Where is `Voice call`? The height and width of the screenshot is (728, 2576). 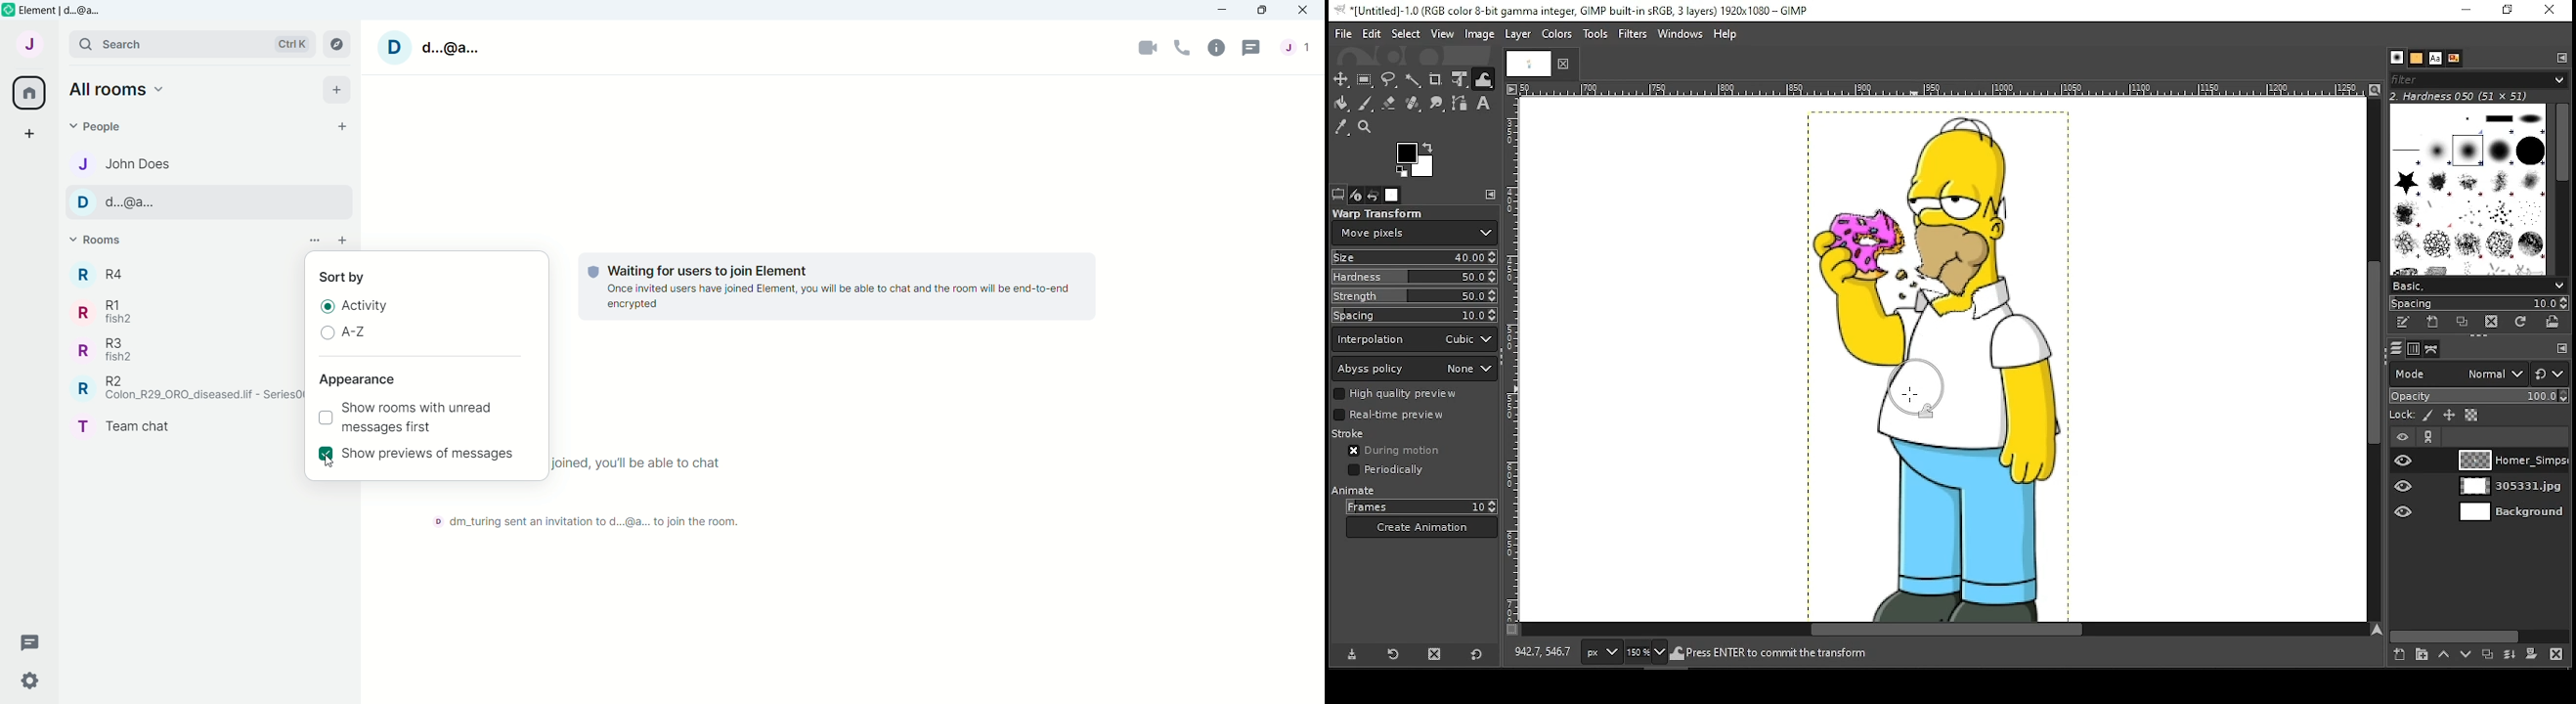 Voice call is located at coordinates (1181, 47).